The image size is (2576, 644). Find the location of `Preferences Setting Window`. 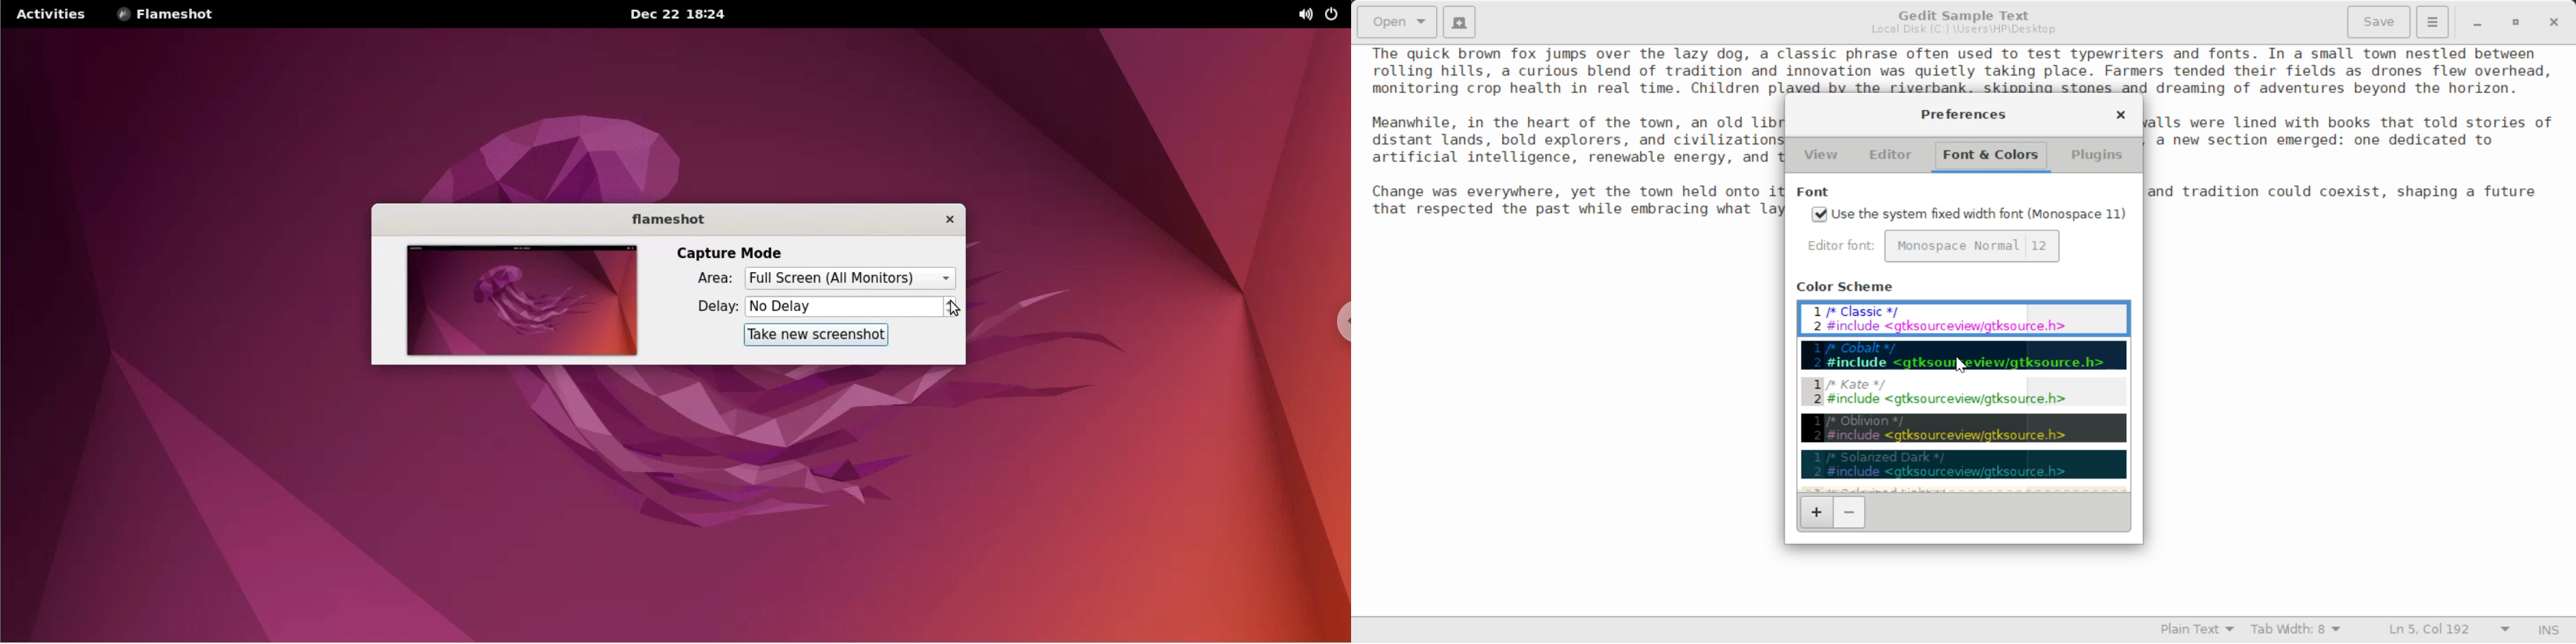

Preferences Setting Window is located at coordinates (1965, 114).